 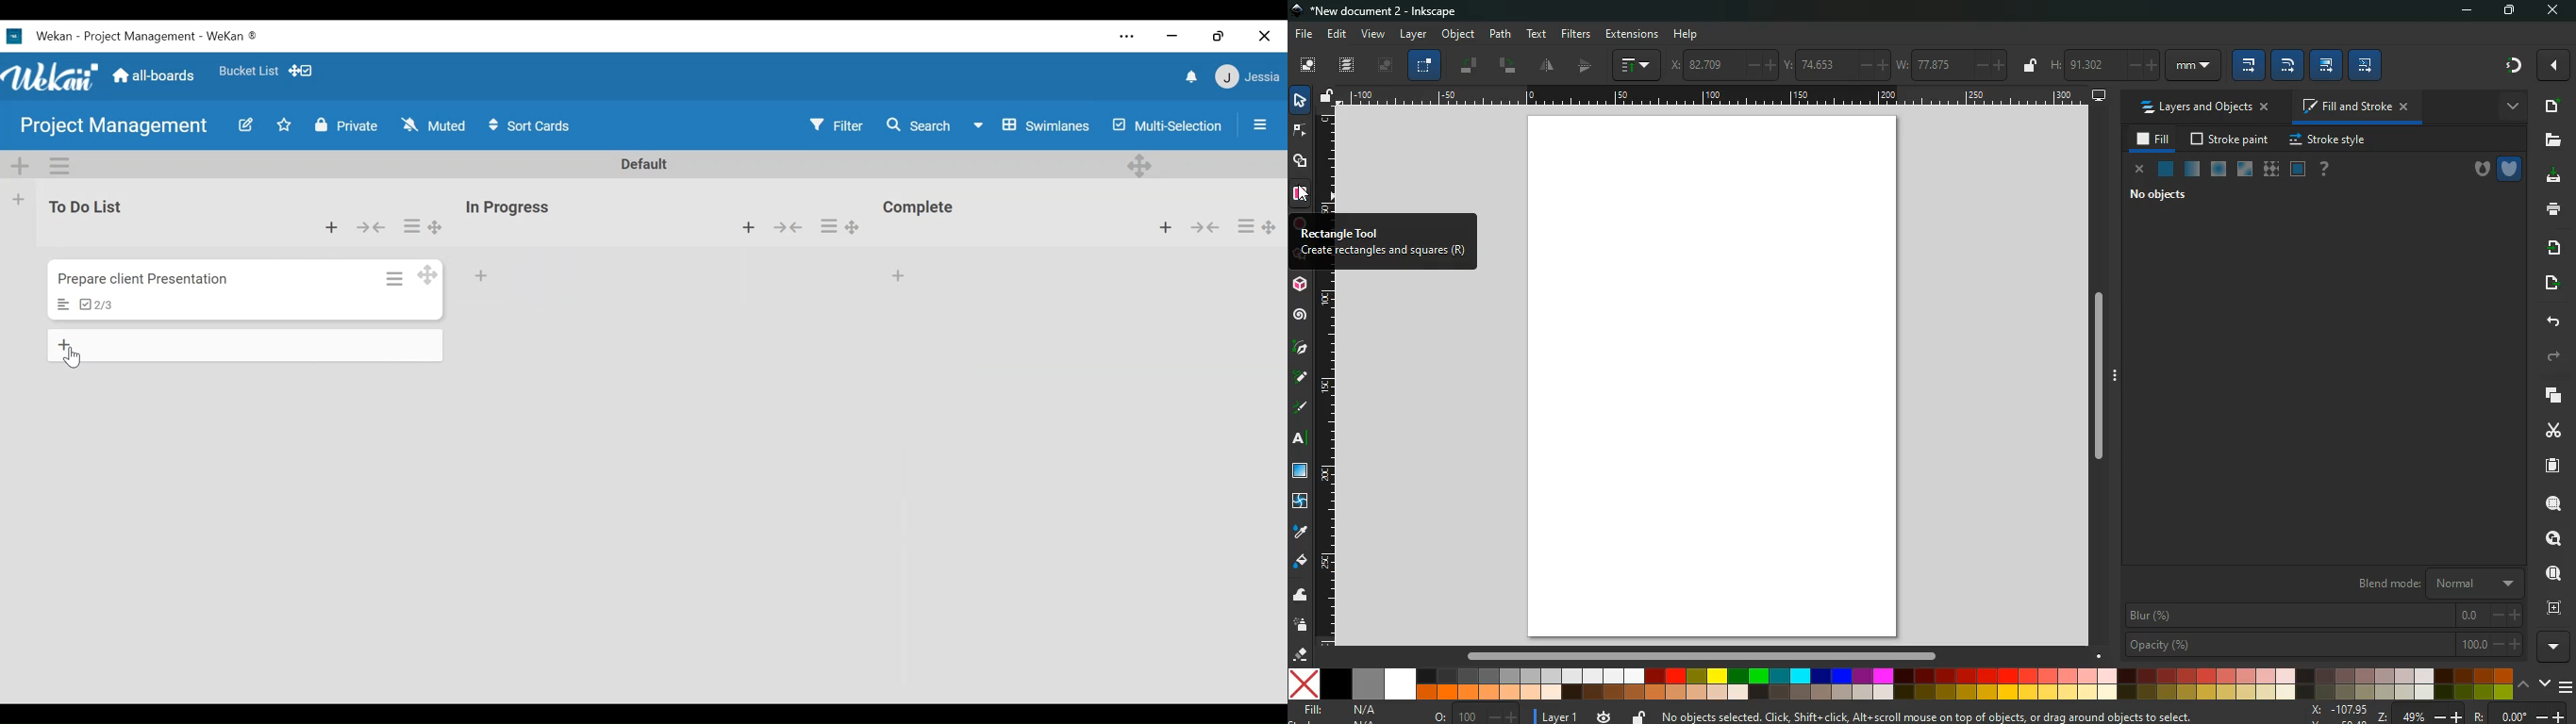 What do you see at coordinates (1205, 227) in the screenshot?
I see `Collapse ` at bounding box center [1205, 227].